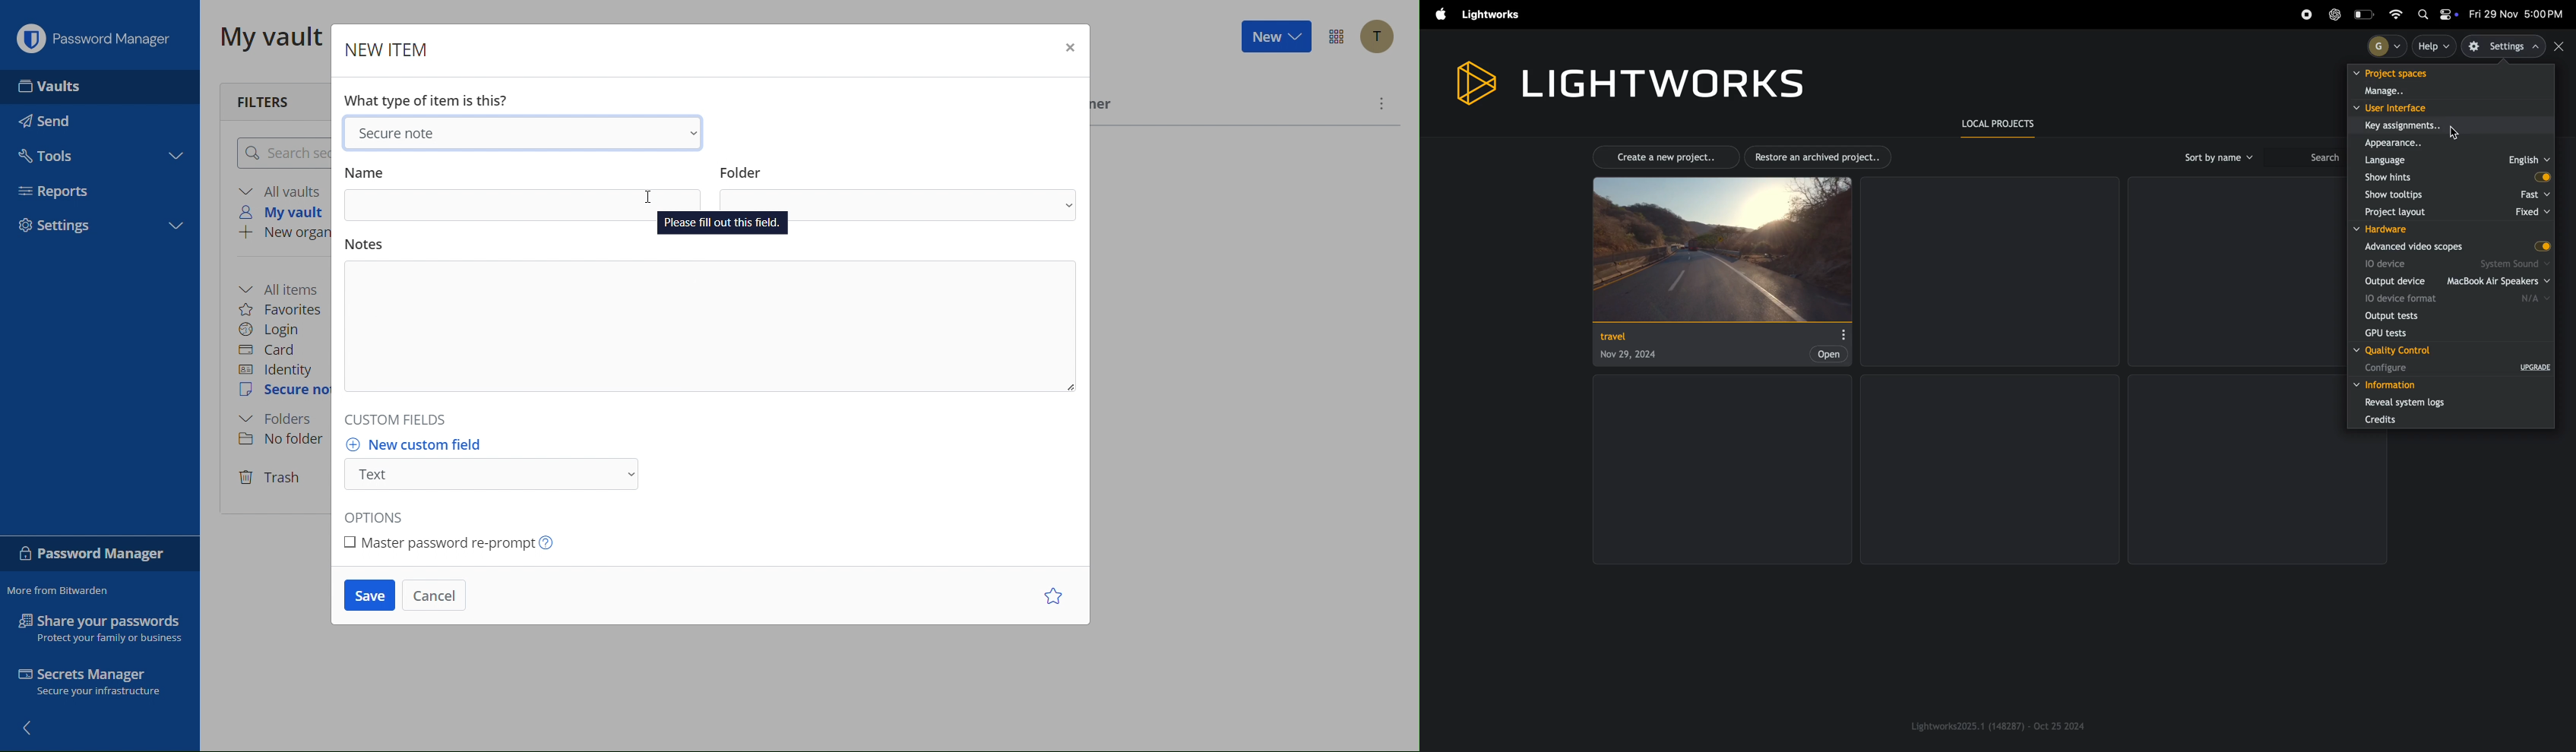 The height and width of the screenshot is (756, 2576). Describe the element at coordinates (454, 544) in the screenshot. I see `Master password re-prompt` at that location.